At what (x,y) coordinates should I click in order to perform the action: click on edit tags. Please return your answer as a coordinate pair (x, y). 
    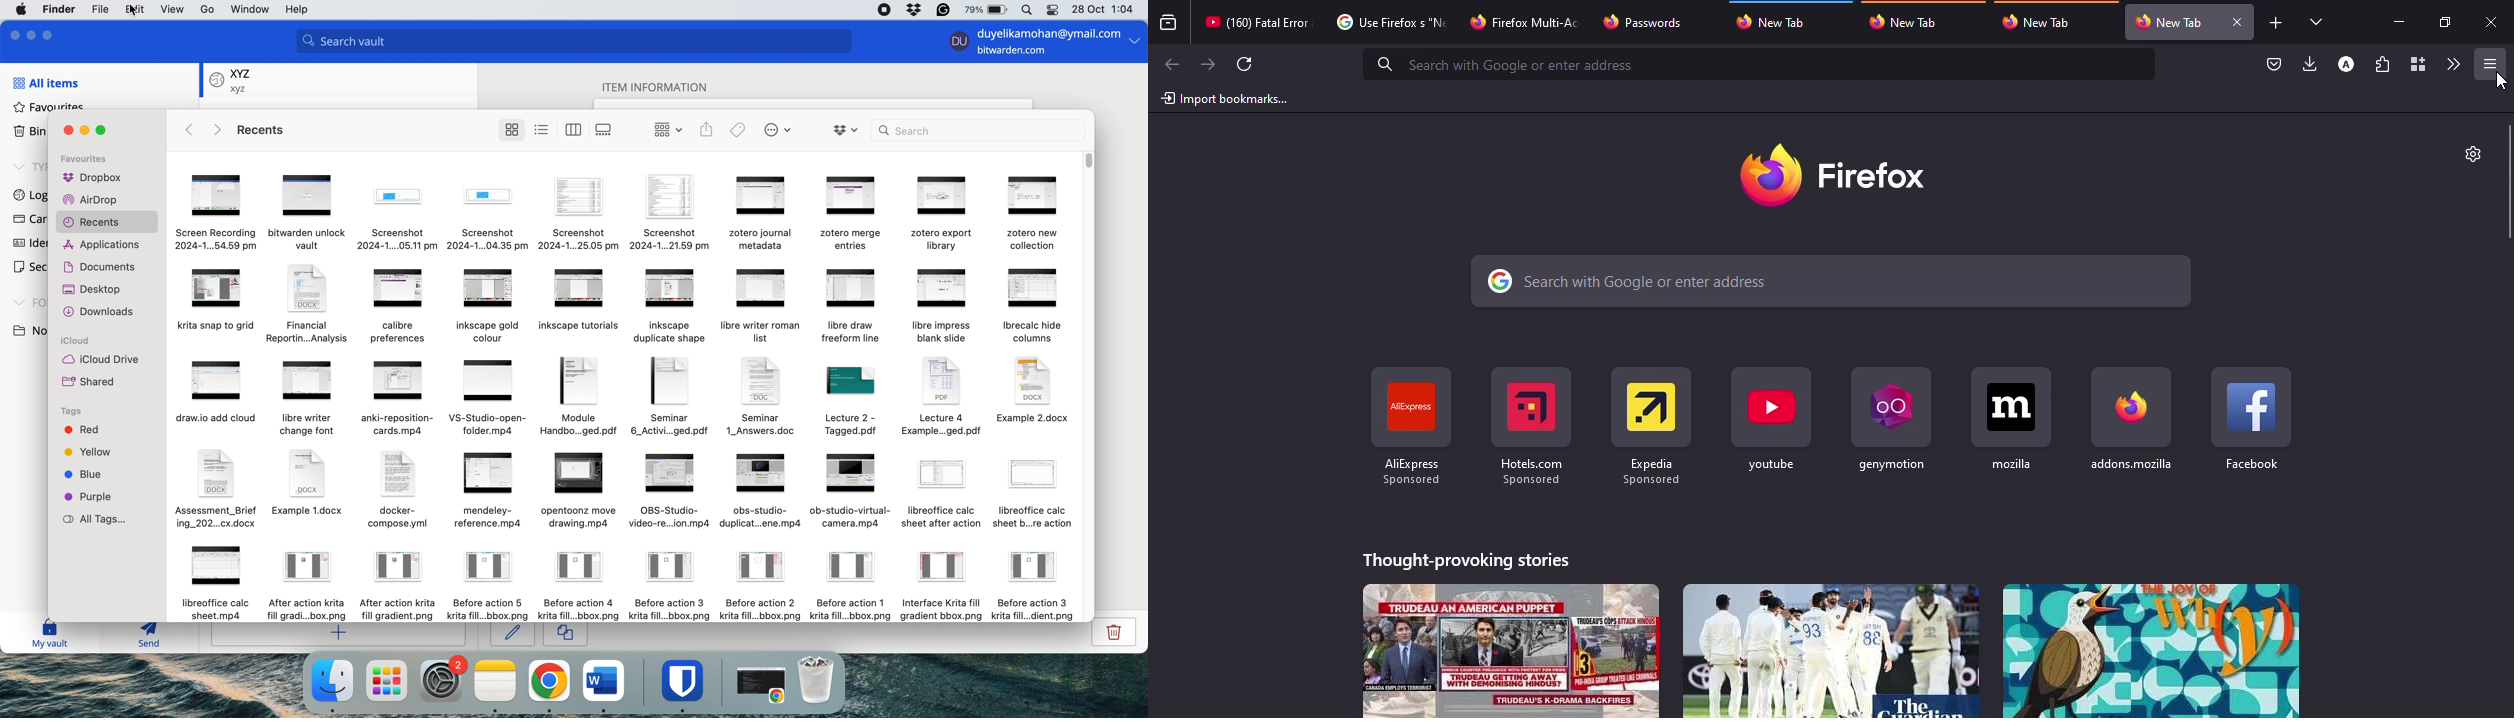
    Looking at the image, I should click on (739, 130).